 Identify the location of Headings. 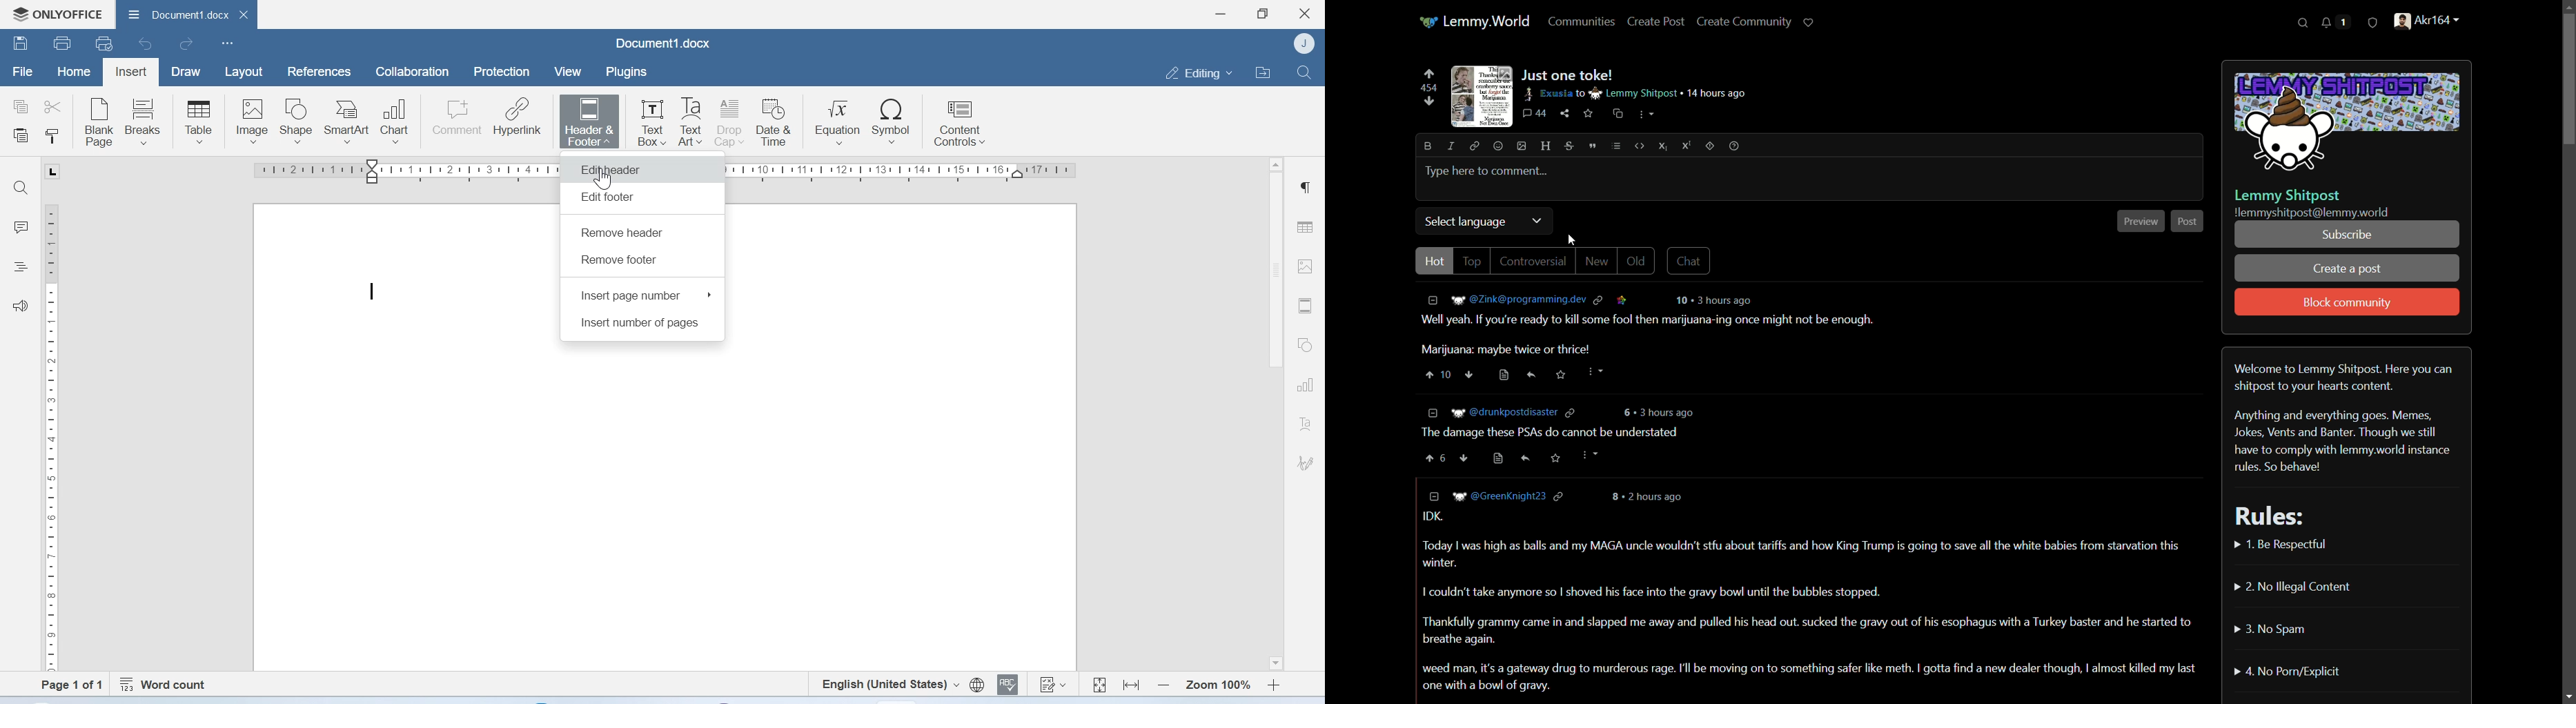
(23, 266).